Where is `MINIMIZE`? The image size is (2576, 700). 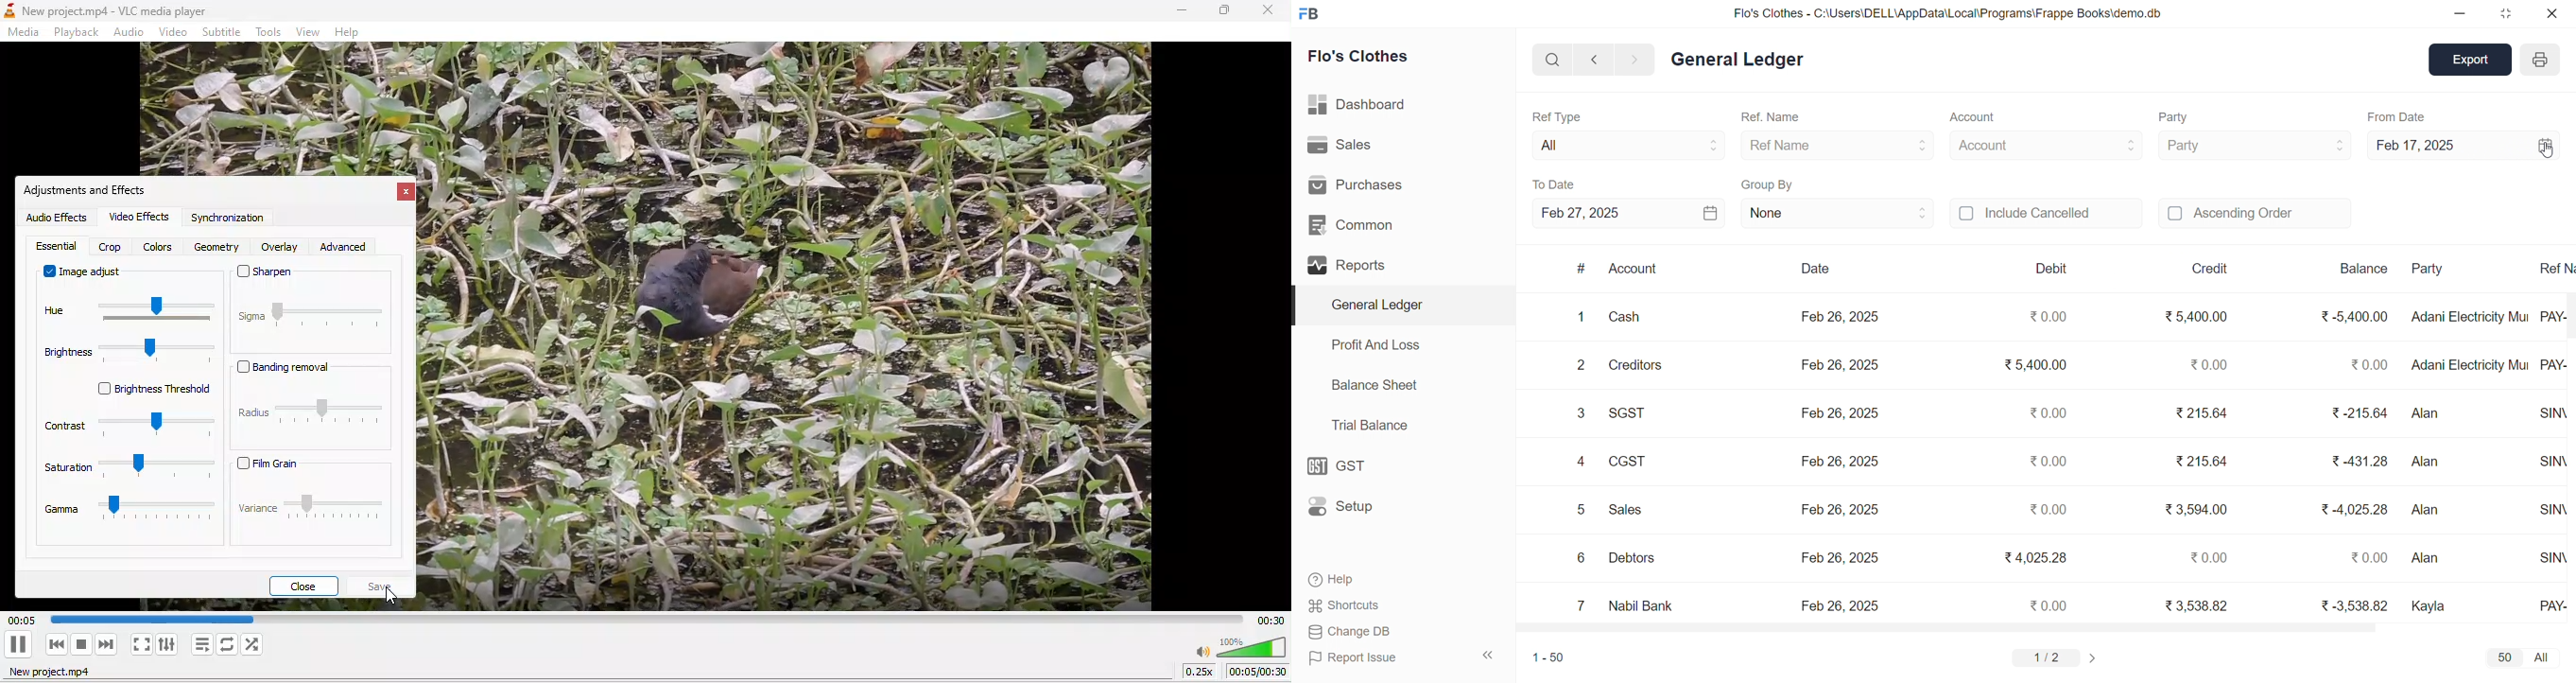
MINIMIZE is located at coordinates (2460, 15).